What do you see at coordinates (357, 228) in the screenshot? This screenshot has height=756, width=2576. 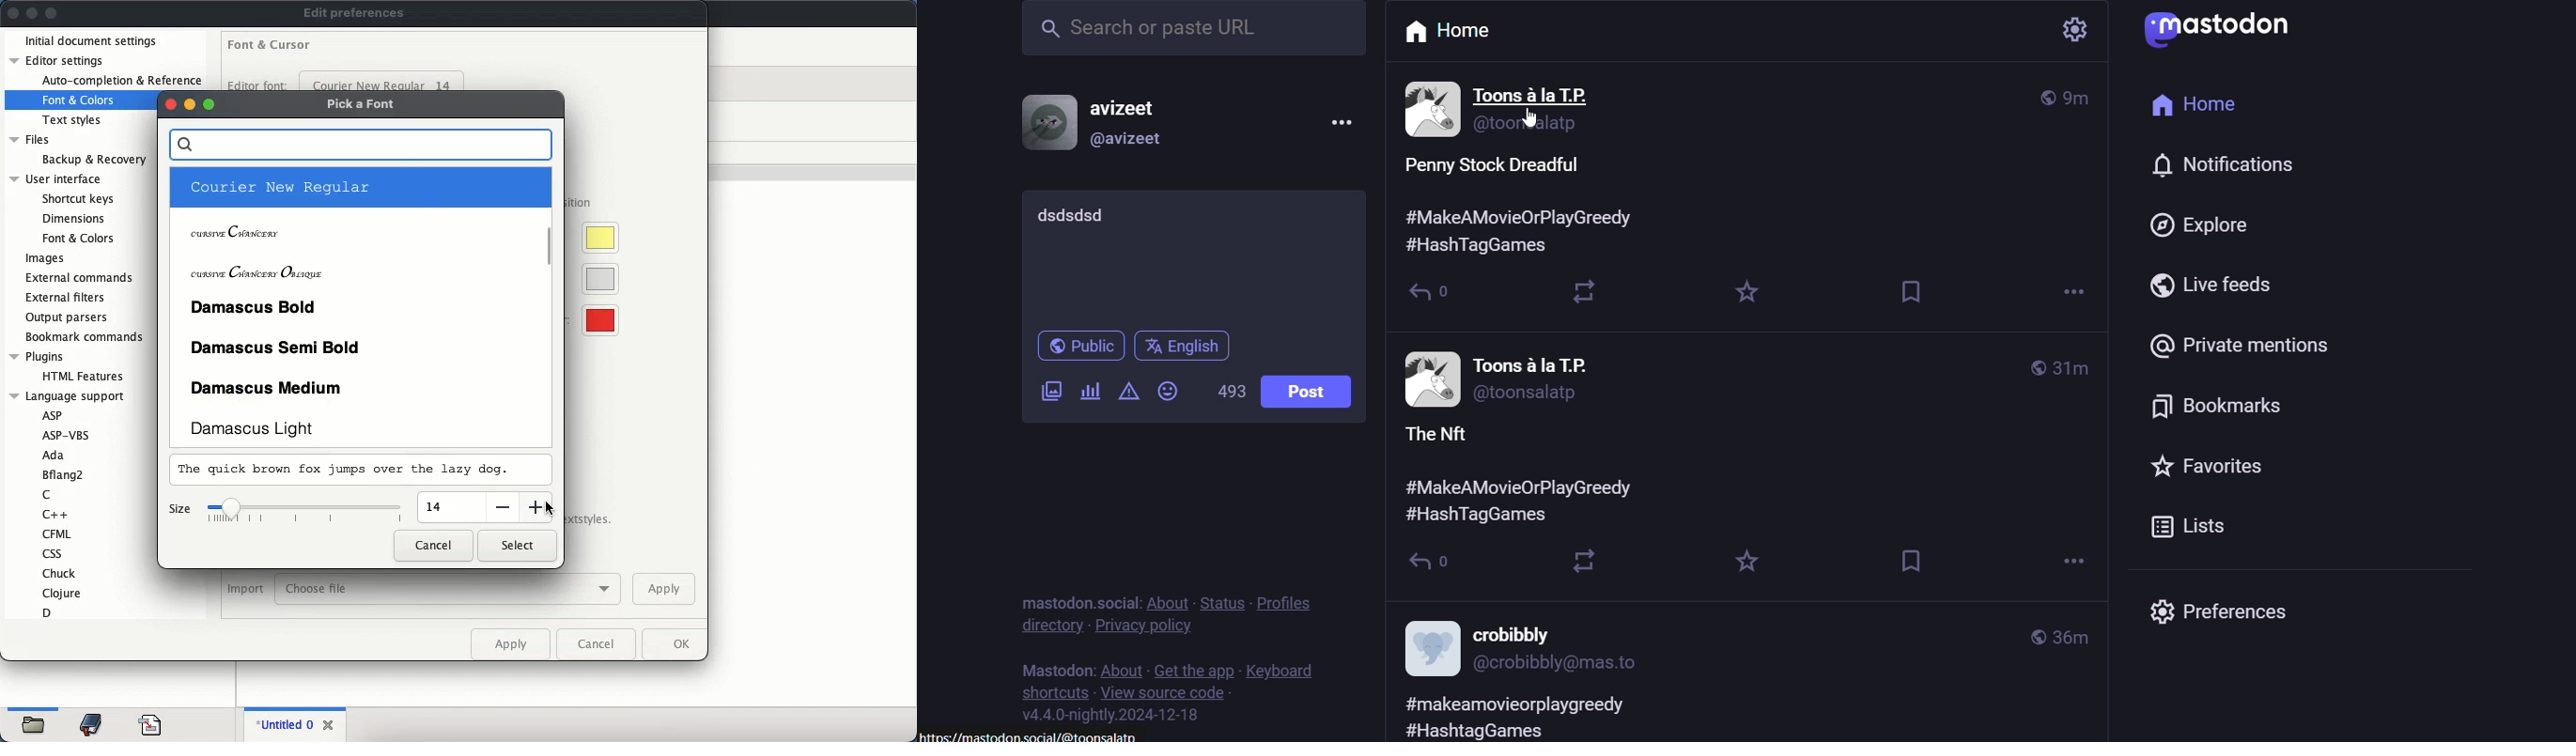 I see `cursive chancery` at bounding box center [357, 228].